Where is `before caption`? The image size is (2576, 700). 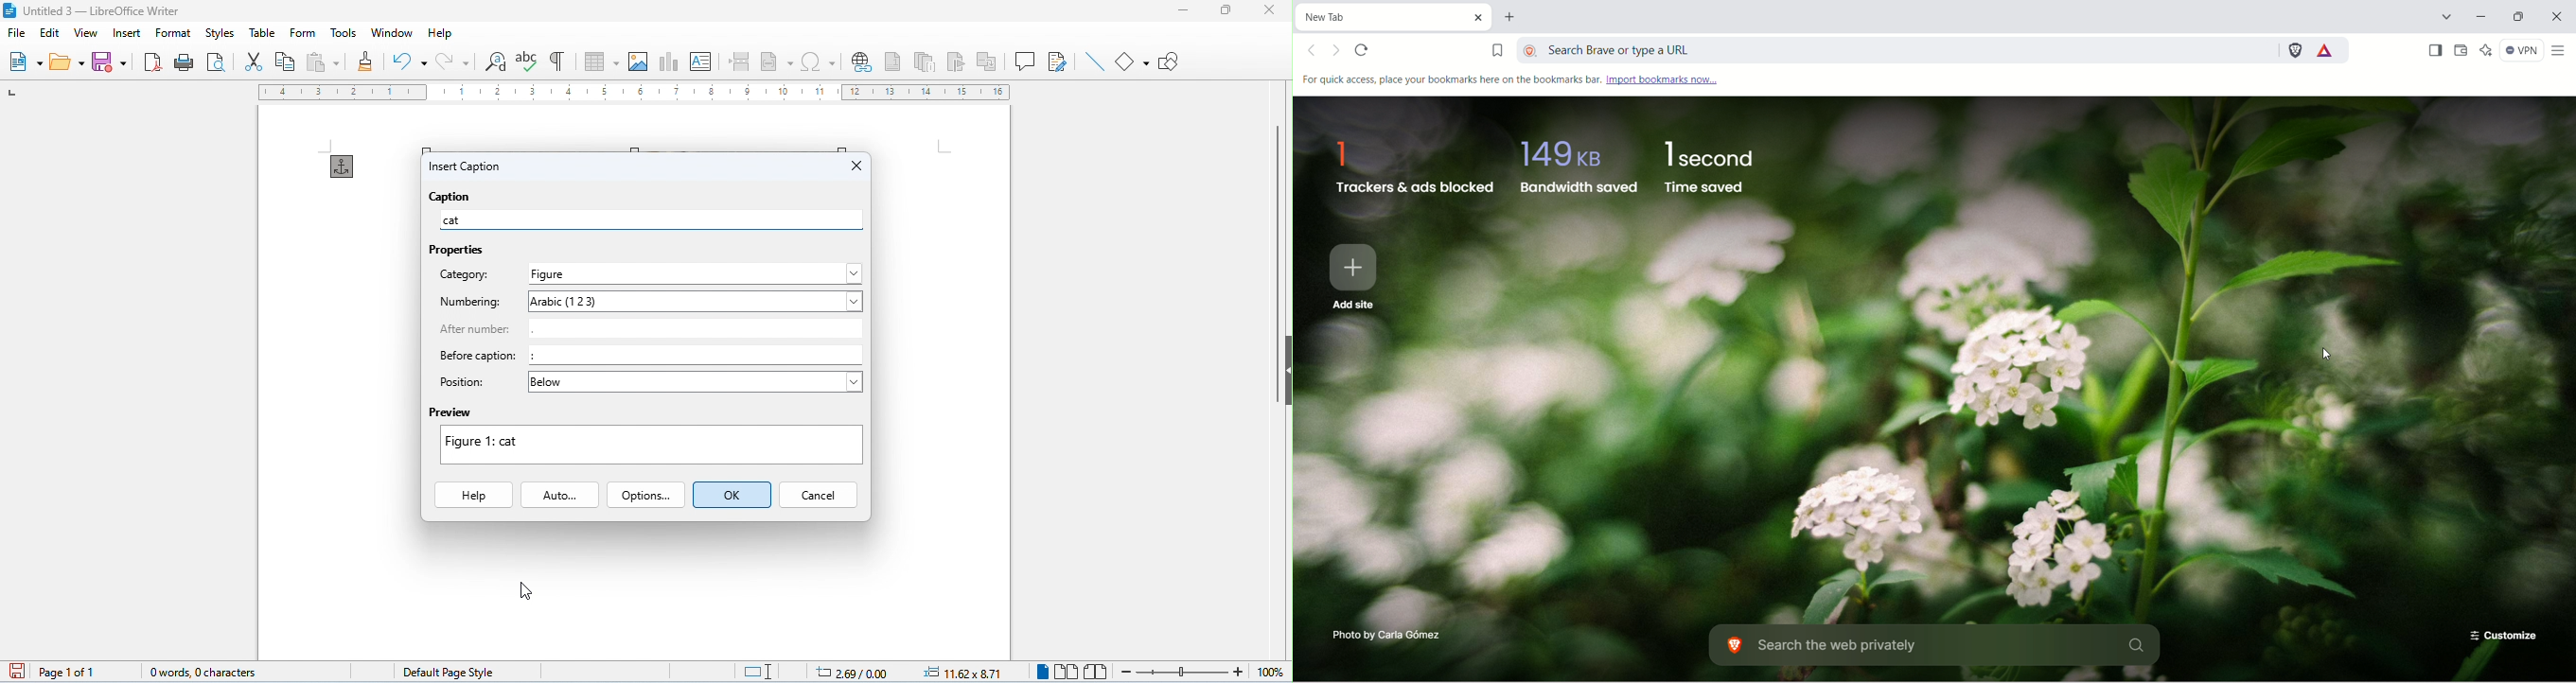
before caption is located at coordinates (479, 356).